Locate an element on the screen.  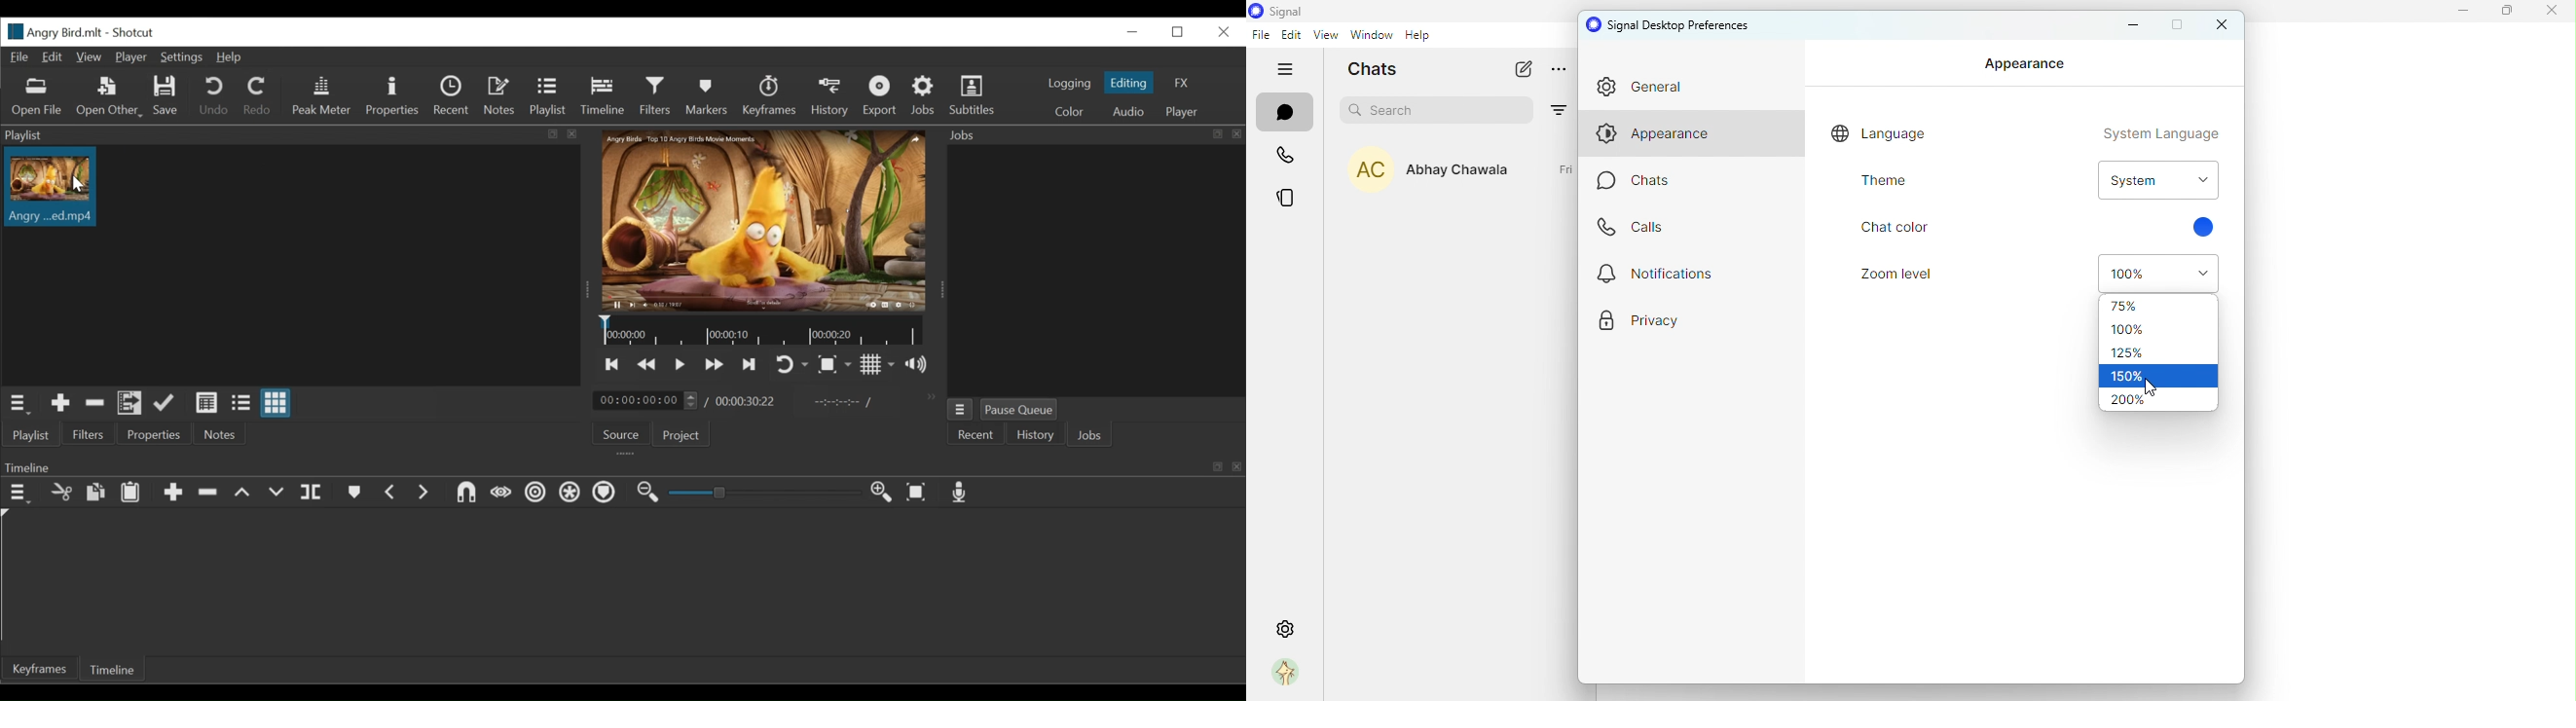
Help is located at coordinates (233, 58).